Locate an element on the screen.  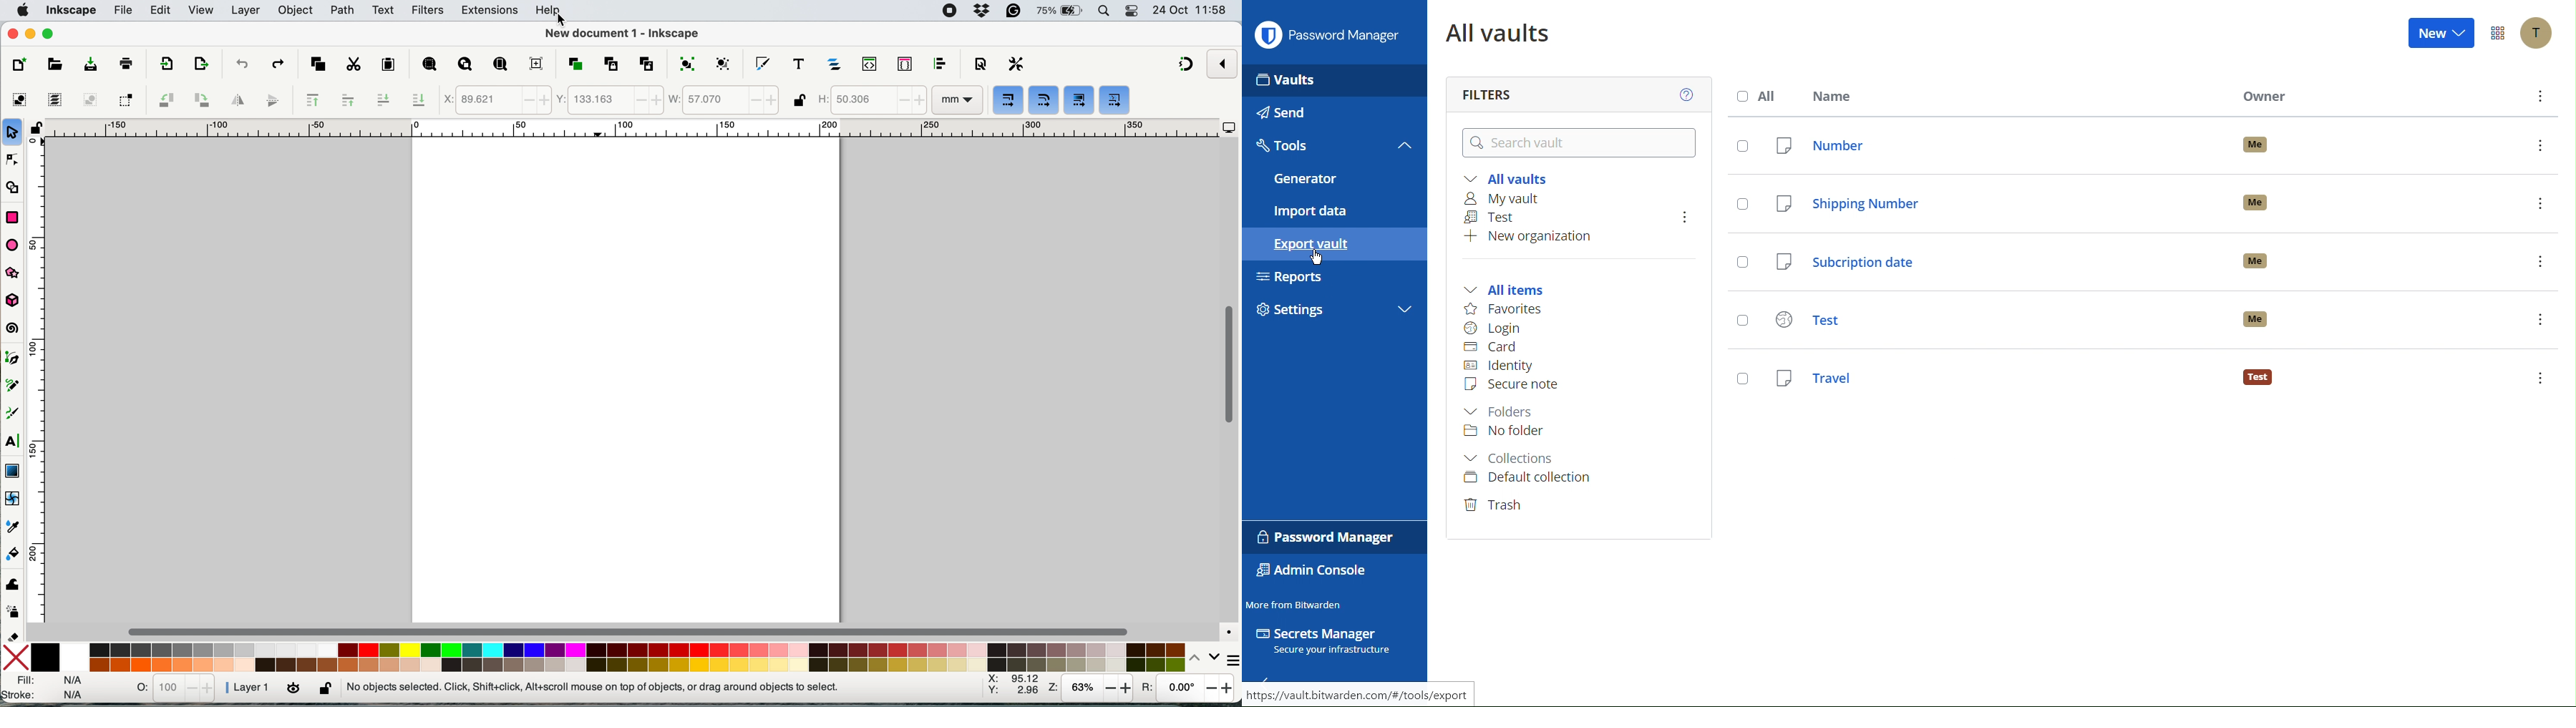
import is located at coordinates (164, 64).